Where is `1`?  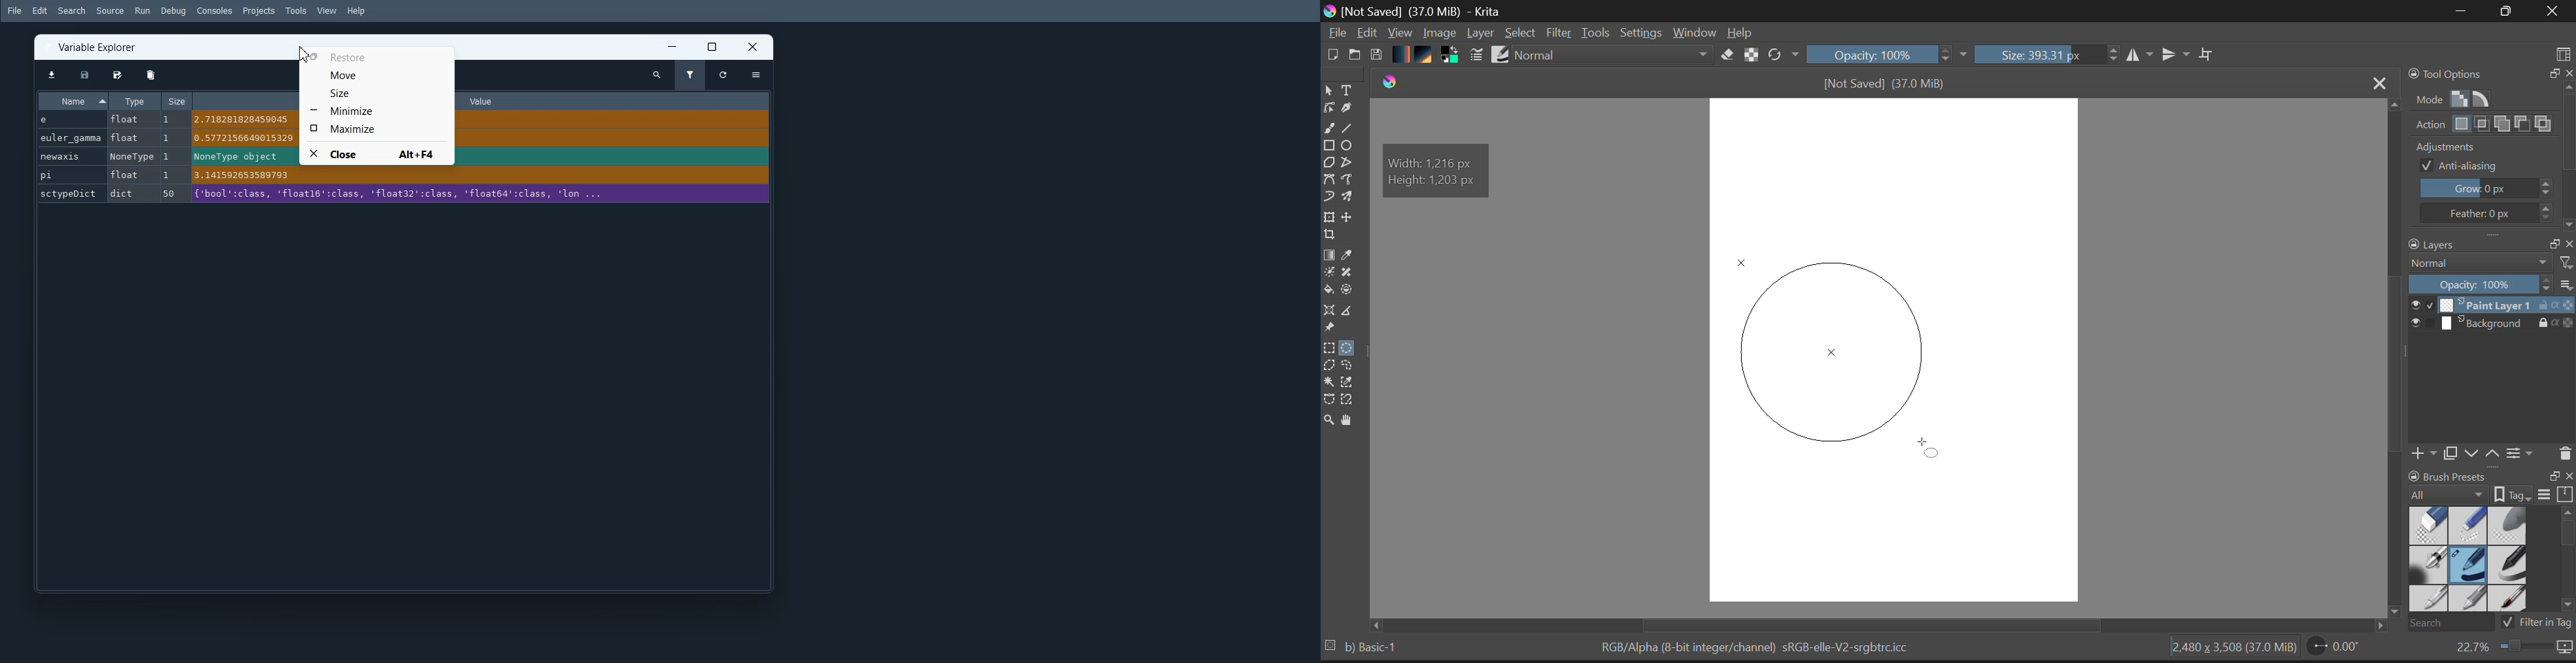 1 is located at coordinates (168, 120).